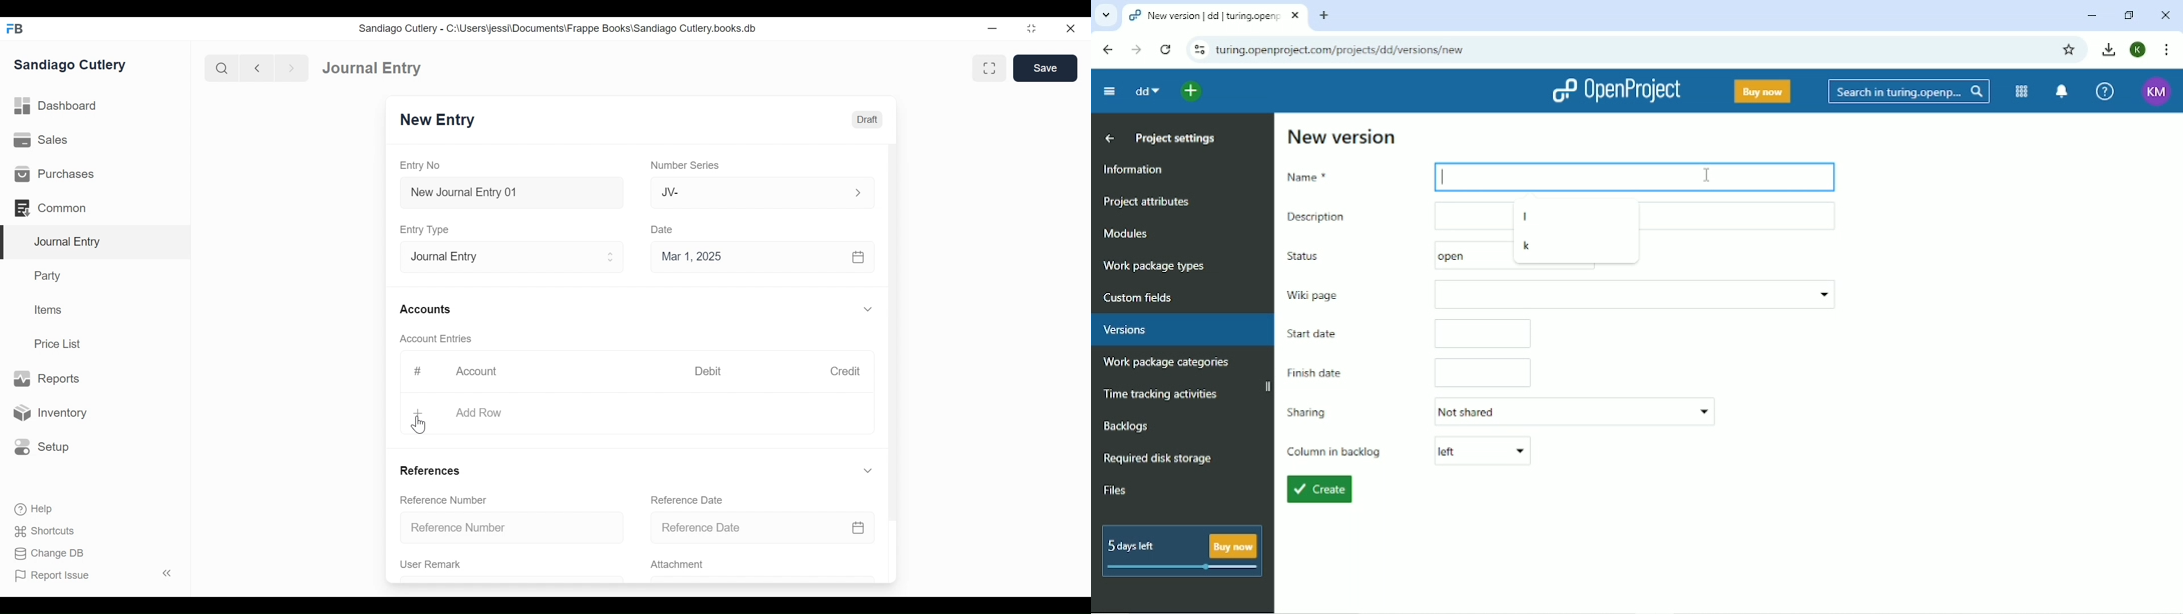 This screenshot has width=2184, height=616. What do you see at coordinates (1344, 177) in the screenshot?
I see `Name` at bounding box center [1344, 177].